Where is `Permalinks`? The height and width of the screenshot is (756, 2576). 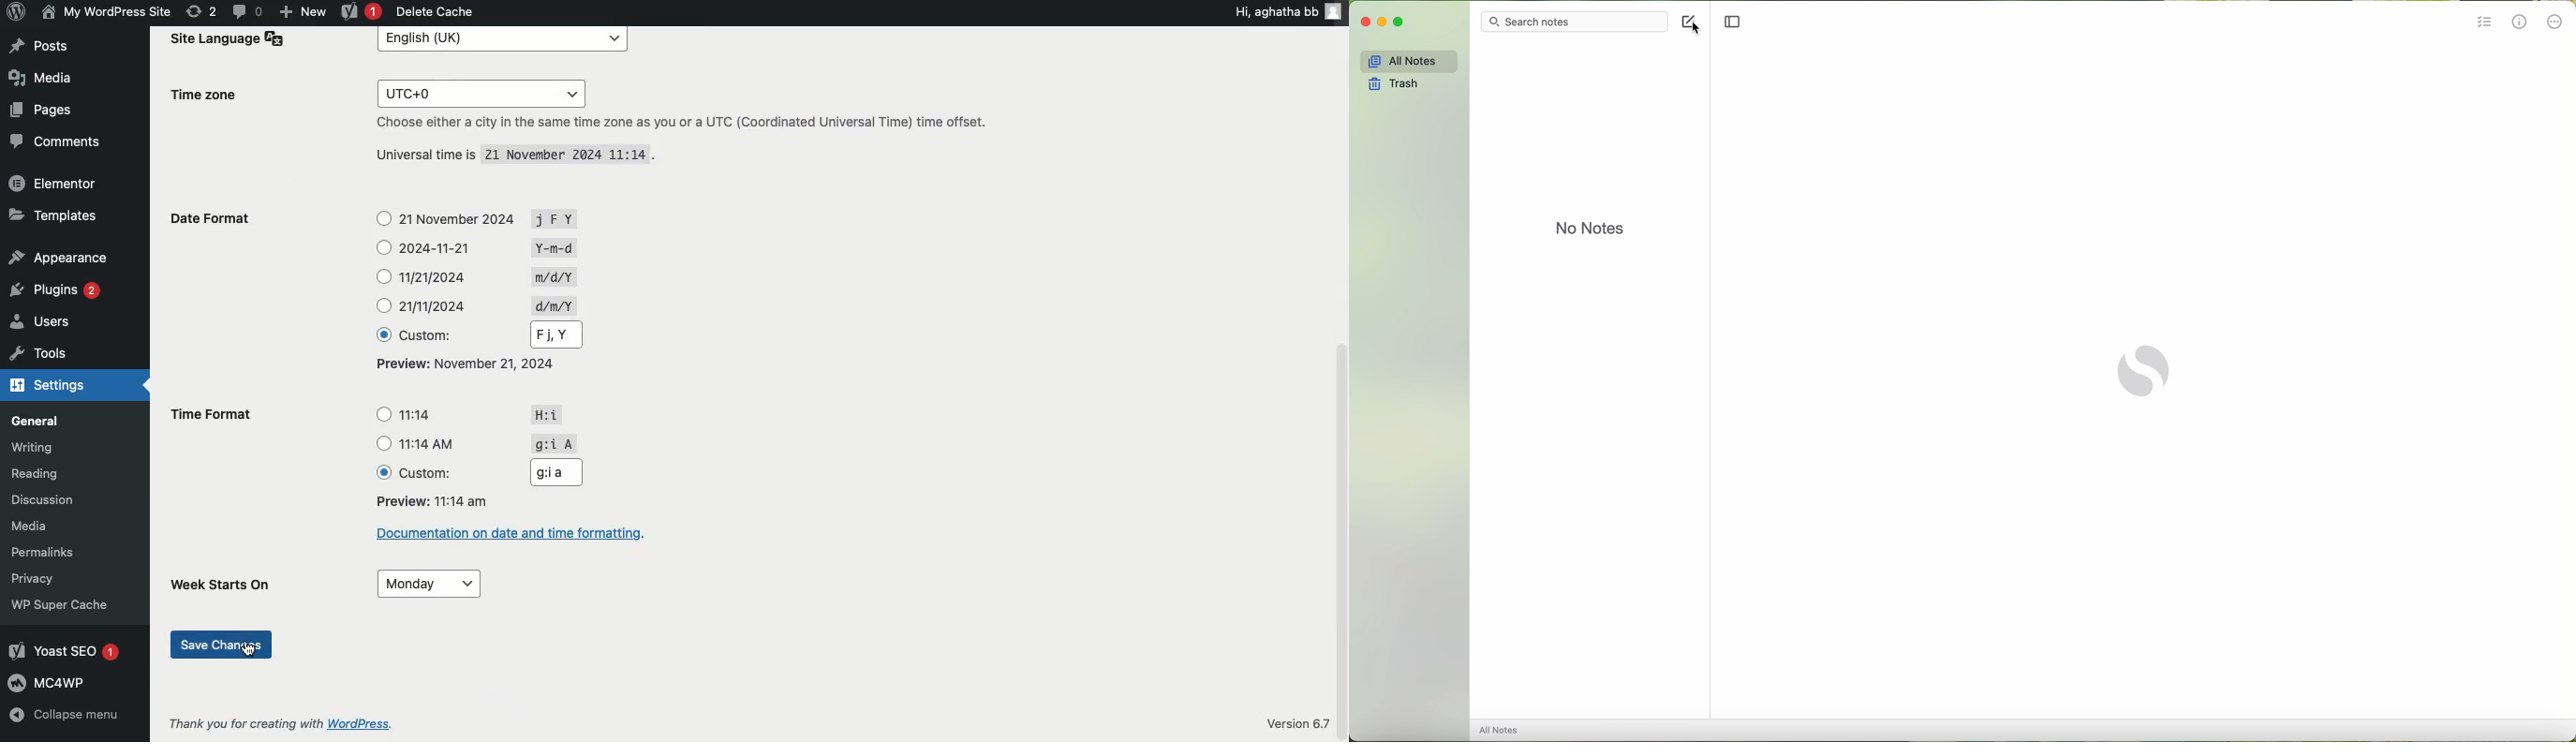
Permalinks is located at coordinates (44, 553).